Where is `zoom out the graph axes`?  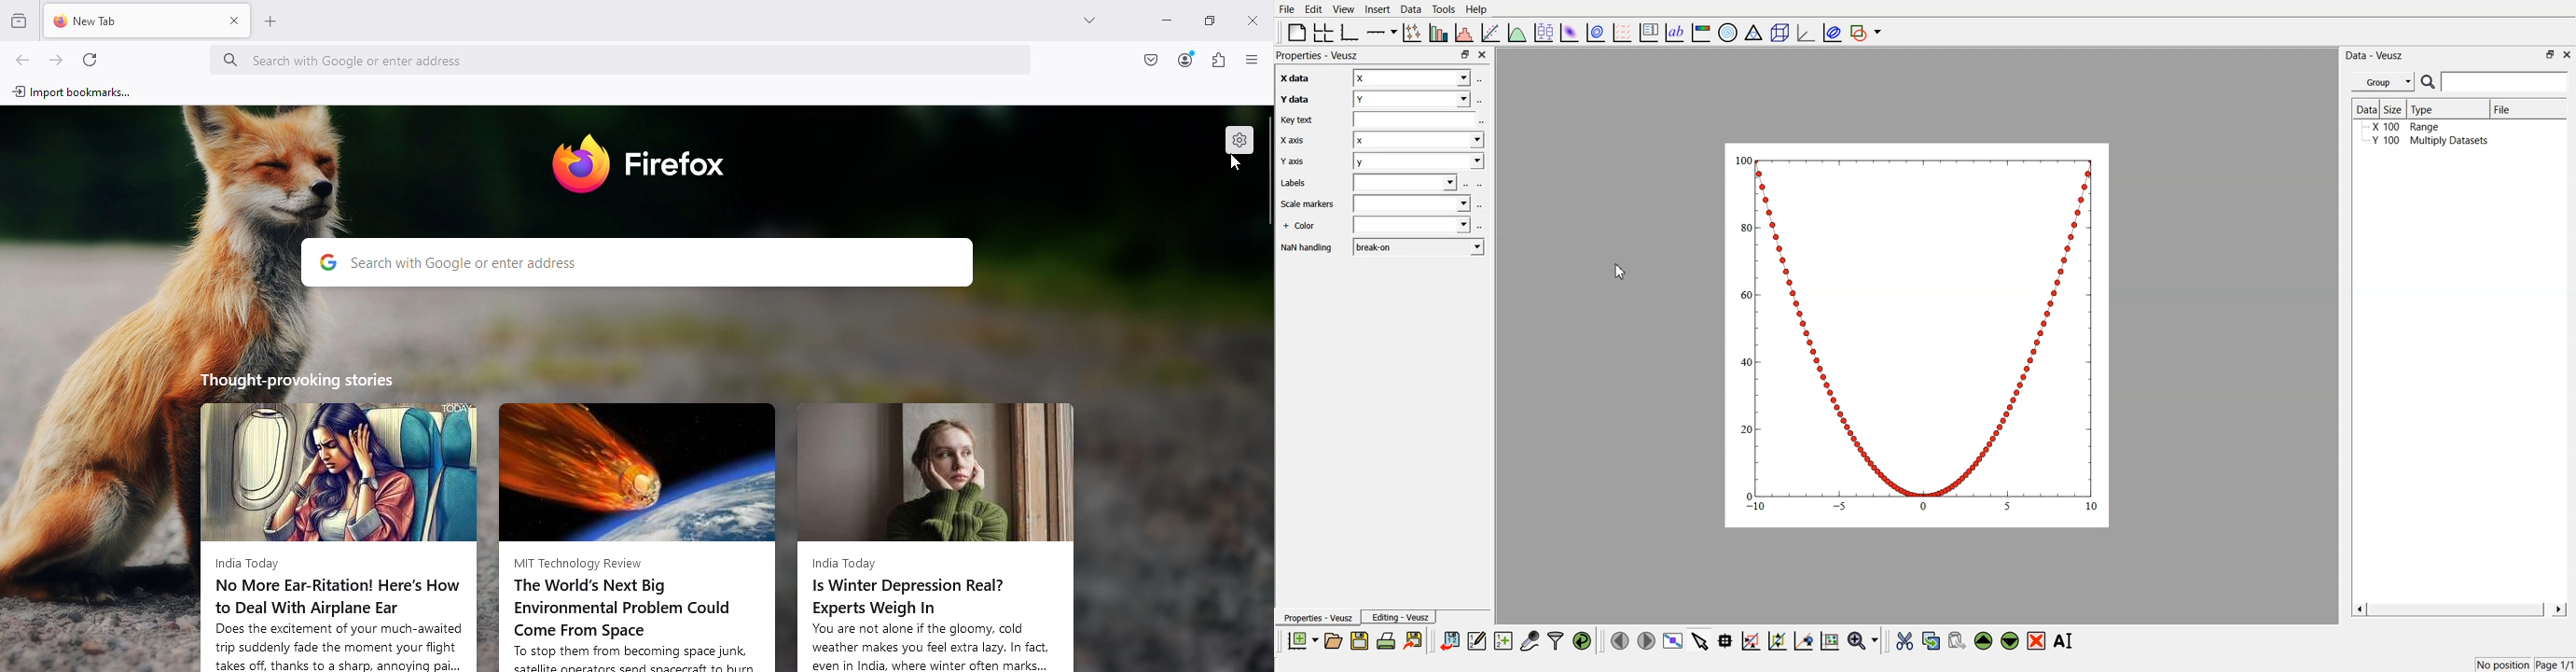
zoom out the graph axes is located at coordinates (1776, 640).